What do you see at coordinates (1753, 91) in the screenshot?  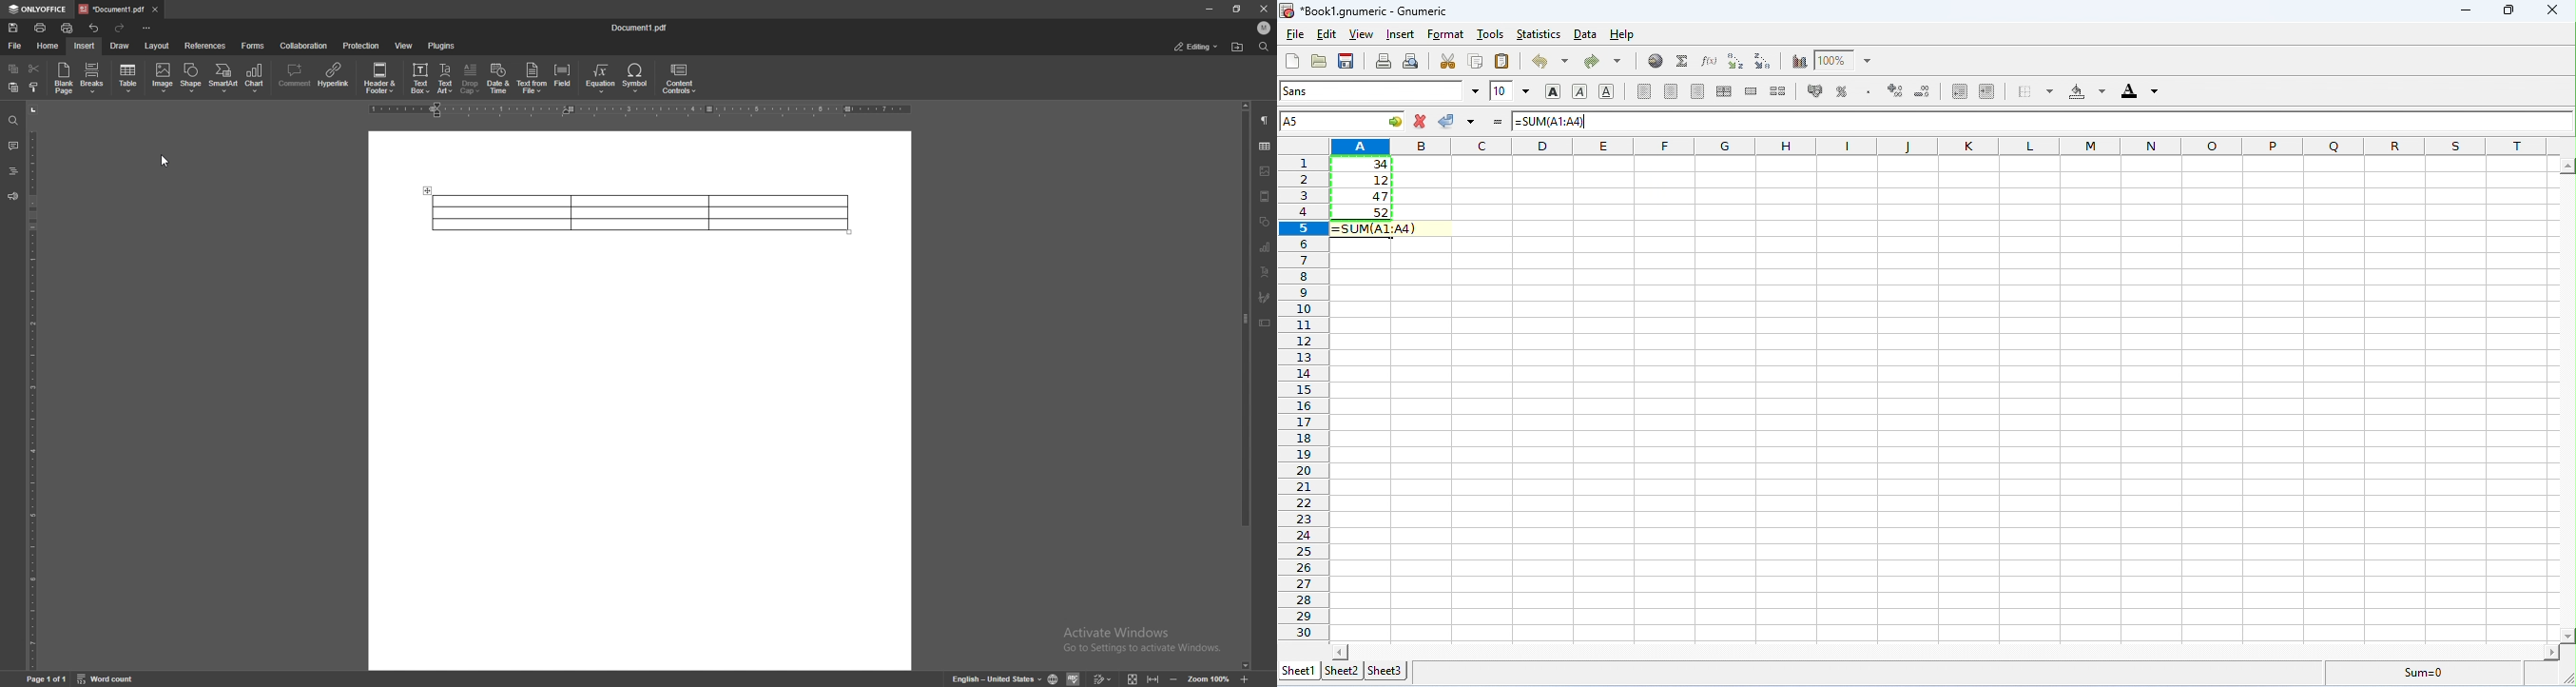 I see `merge` at bounding box center [1753, 91].